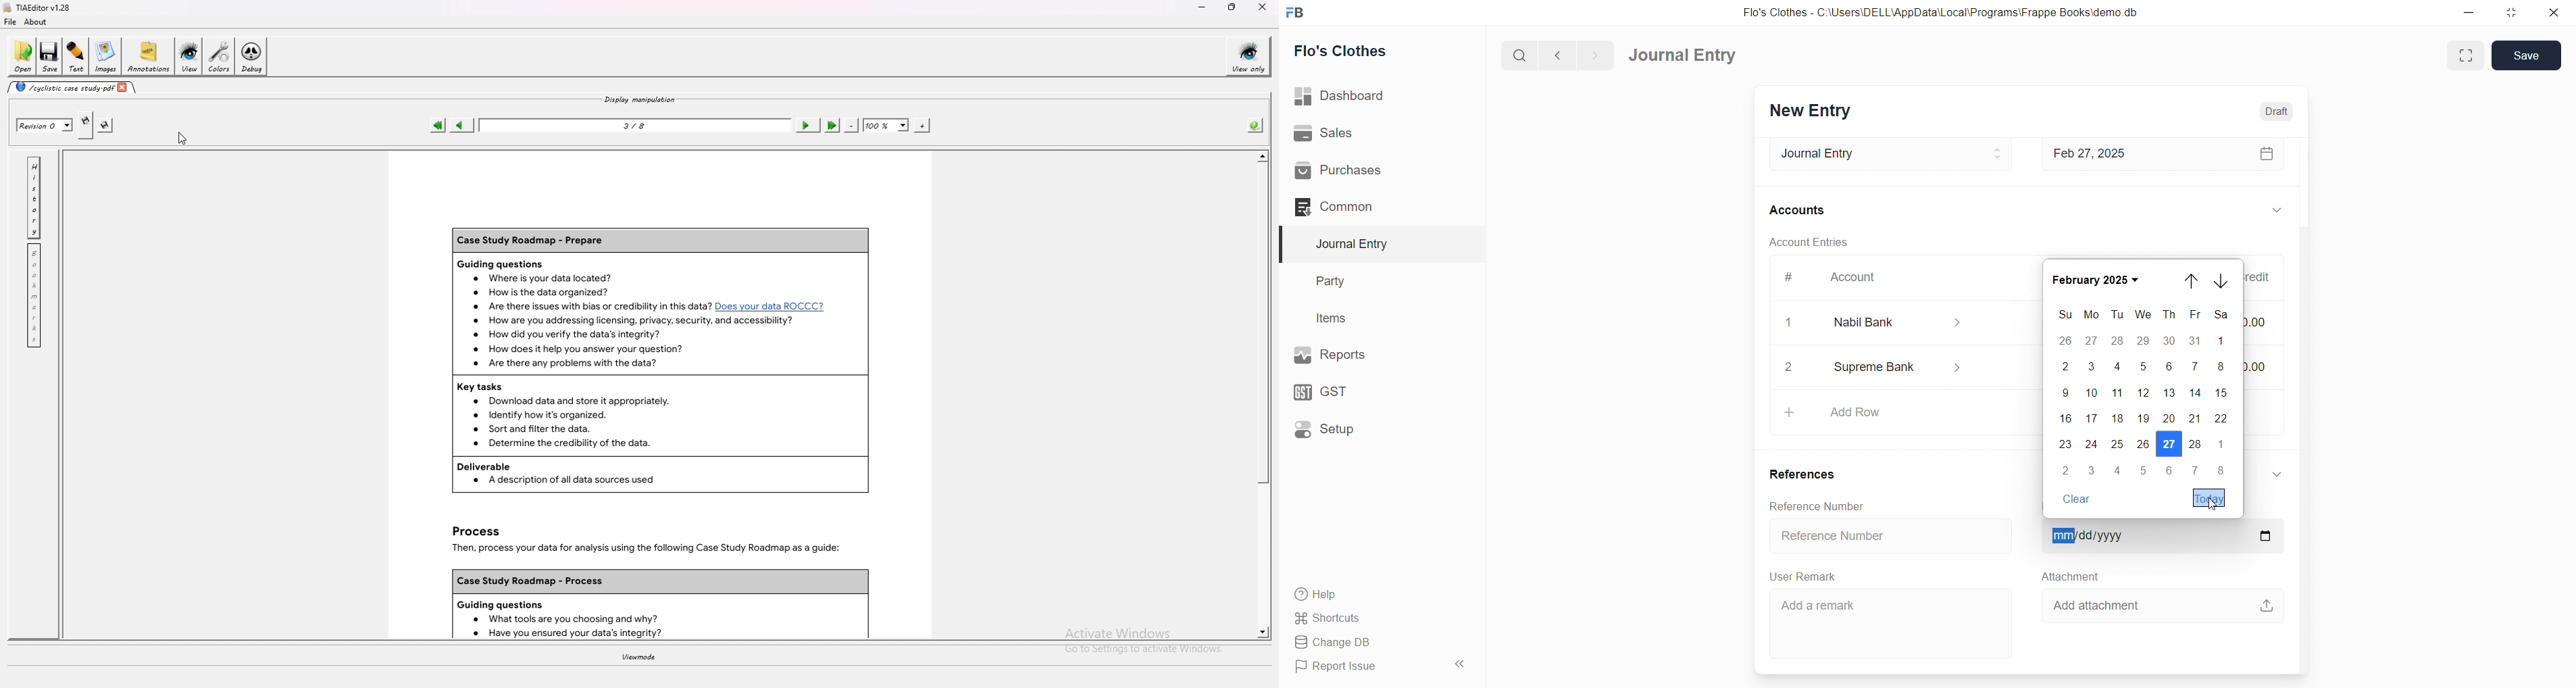 This screenshot has height=700, width=2576. I want to click on Purchases, so click(1361, 172).